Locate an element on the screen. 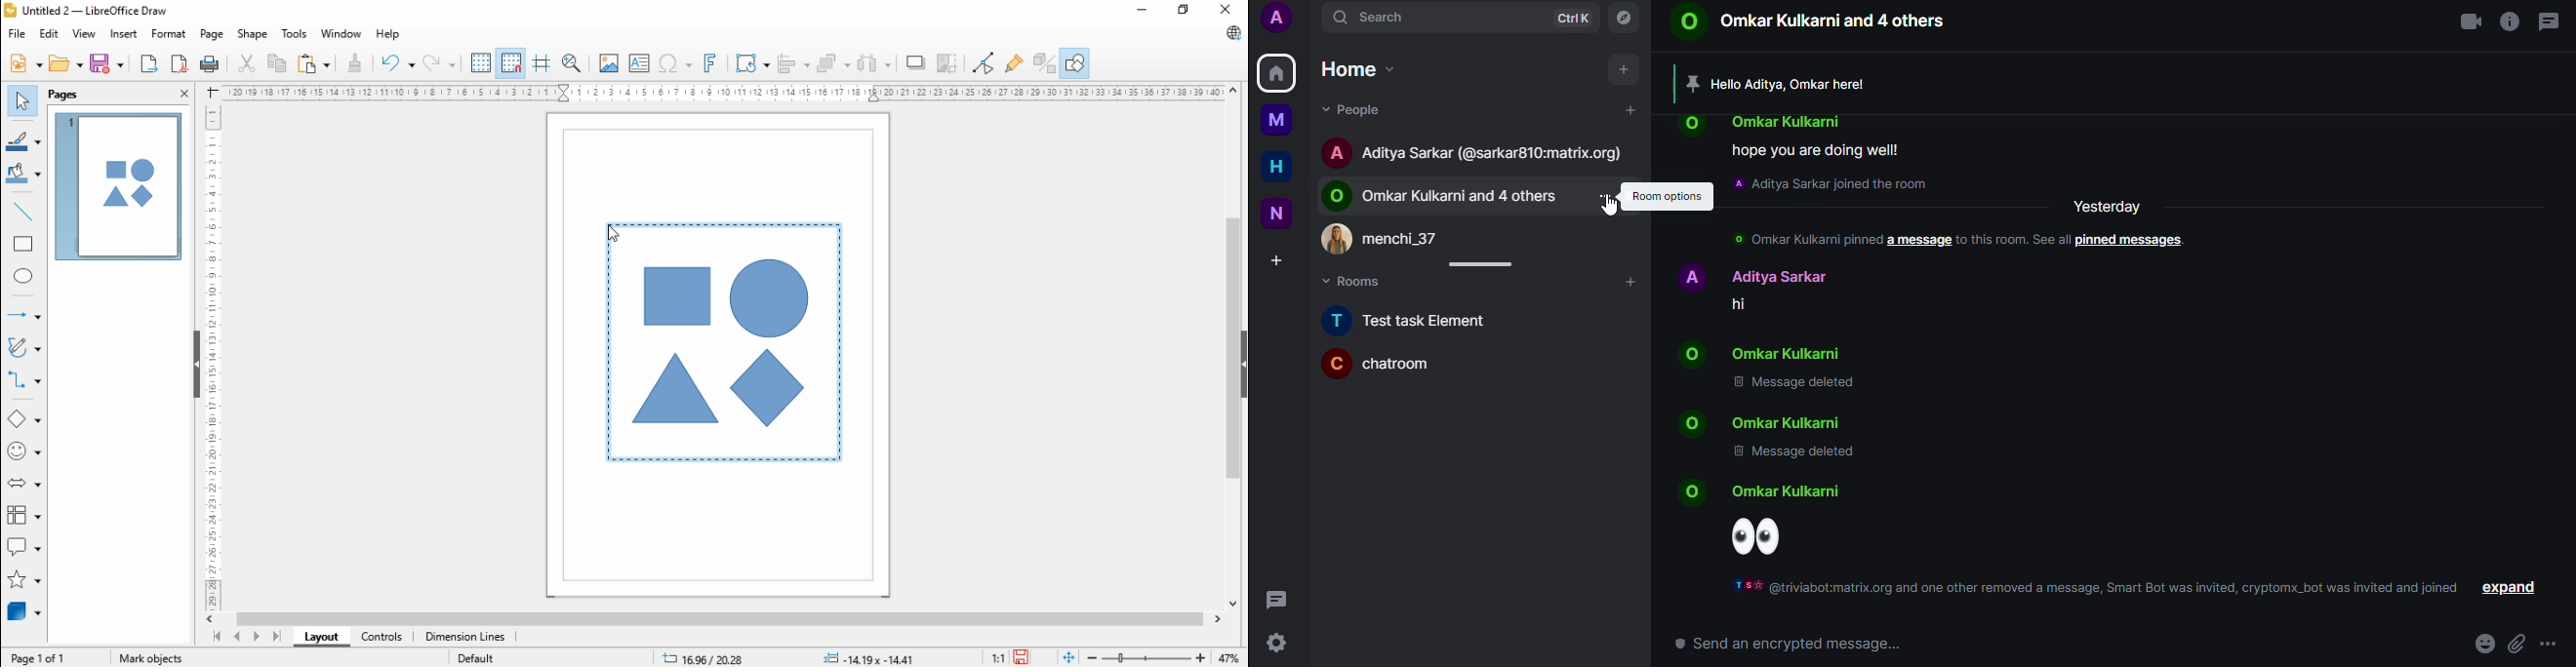  add is located at coordinates (1628, 70).